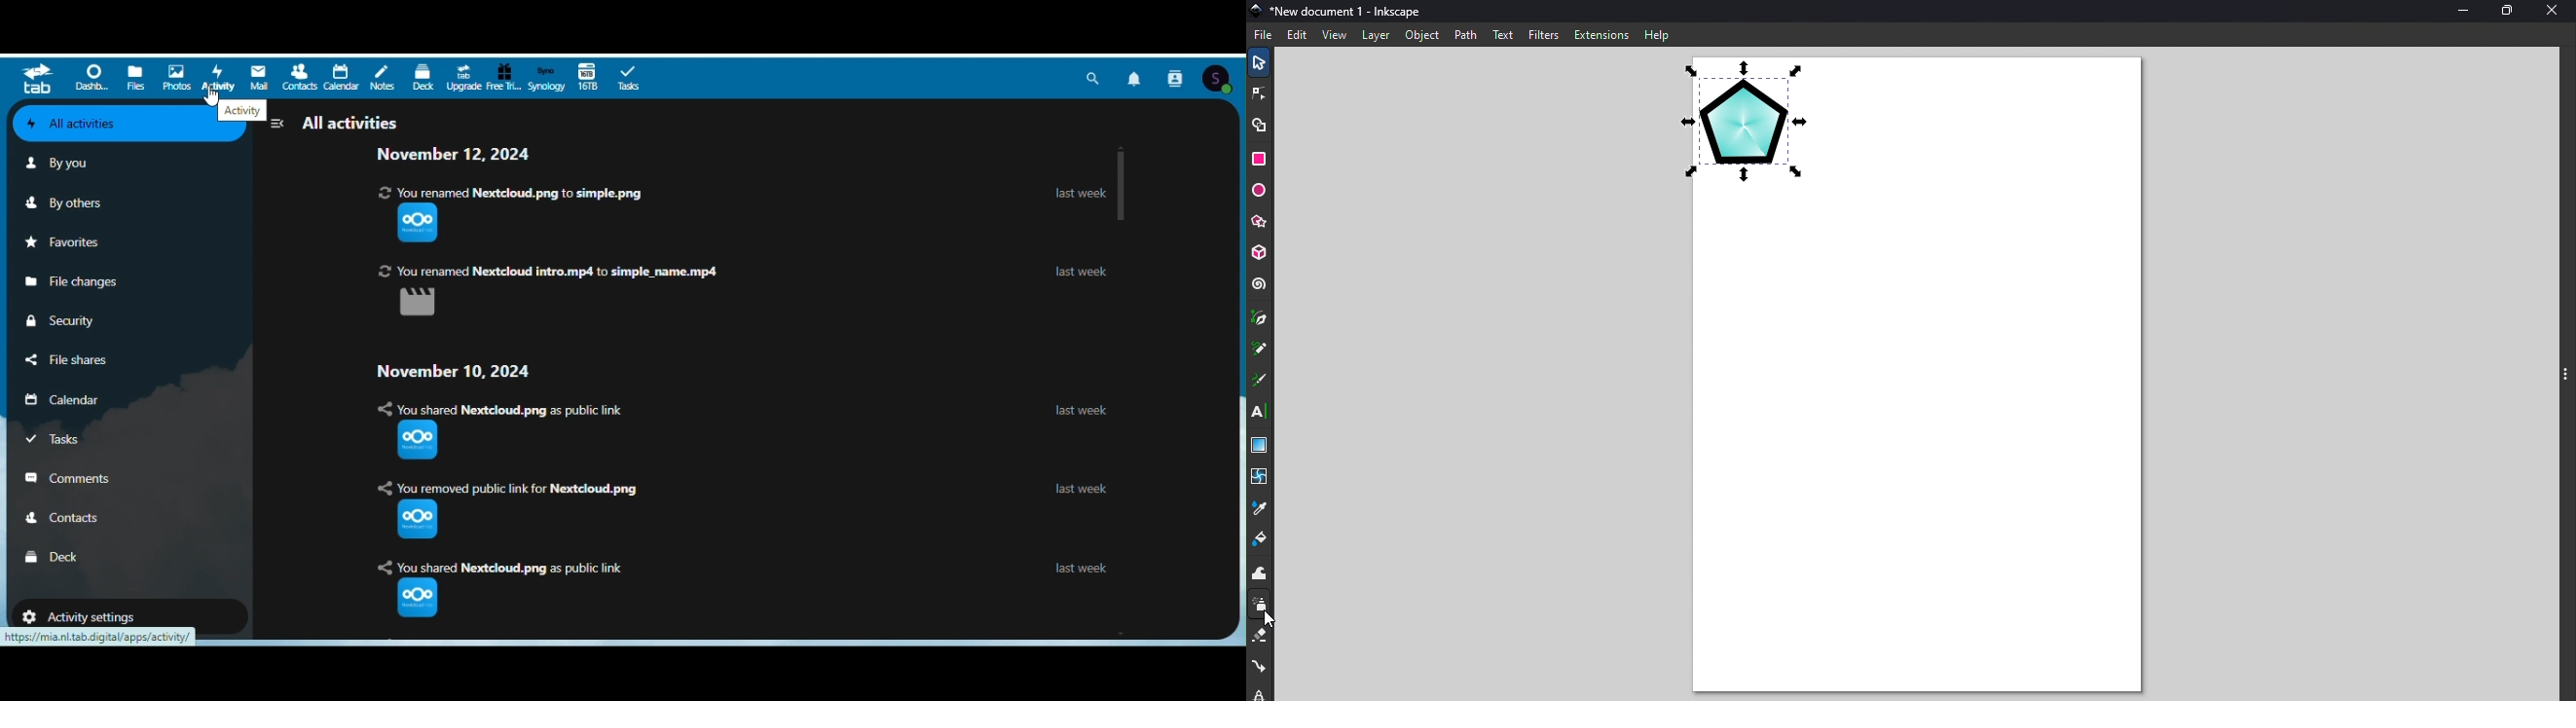 This screenshot has height=728, width=2576. What do you see at coordinates (301, 77) in the screenshot?
I see `Contacts` at bounding box center [301, 77].